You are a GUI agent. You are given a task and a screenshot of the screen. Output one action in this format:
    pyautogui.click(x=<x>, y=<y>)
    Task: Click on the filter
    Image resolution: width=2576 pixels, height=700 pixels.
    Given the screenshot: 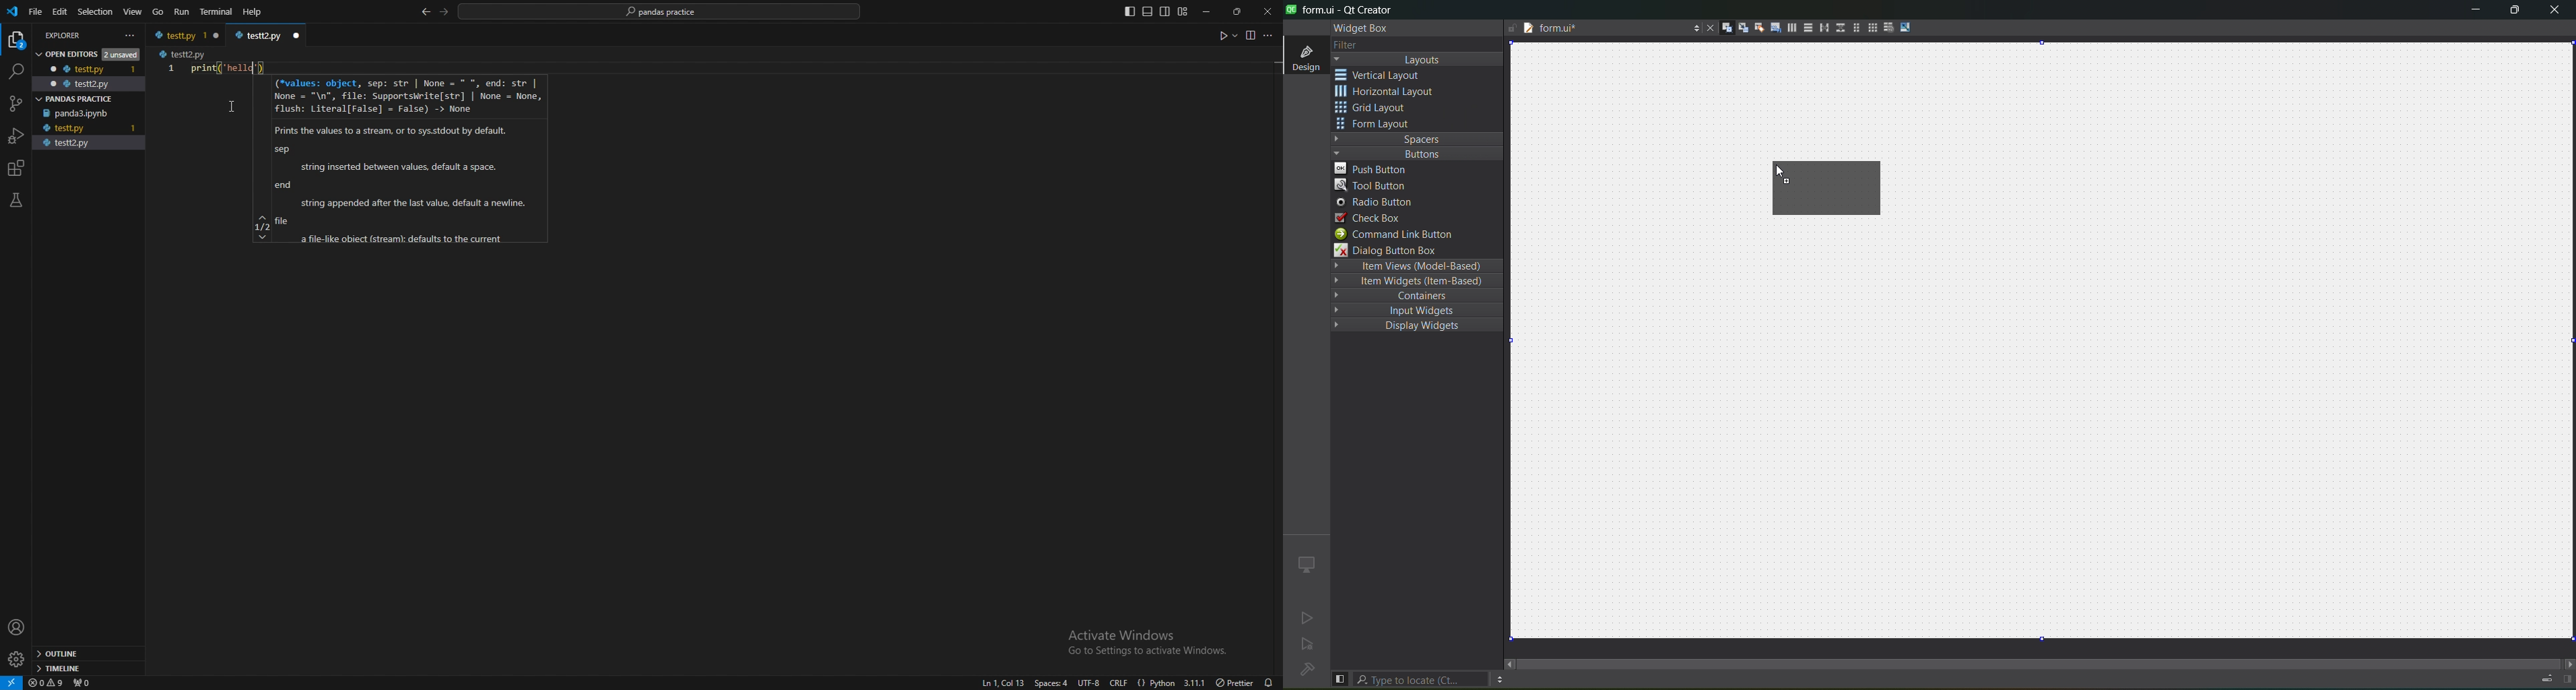 What is the action you would take?
    pyautogui.click(x=1345, y=44)
    